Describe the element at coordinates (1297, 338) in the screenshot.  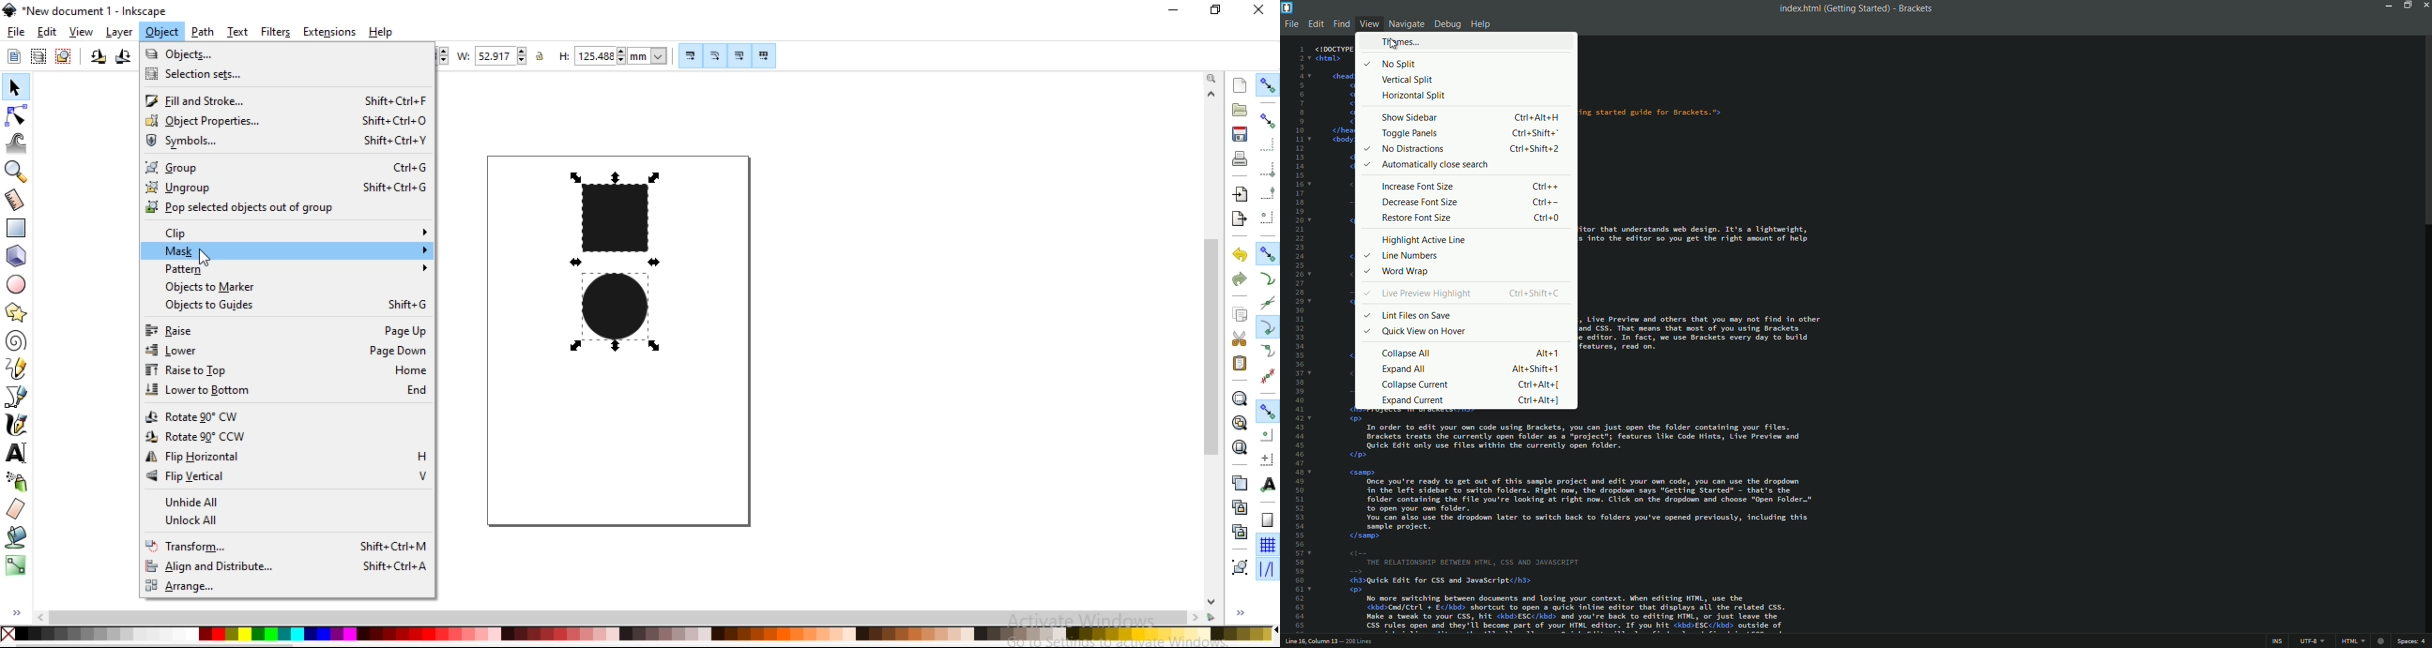
I see `line numbers` at that location.